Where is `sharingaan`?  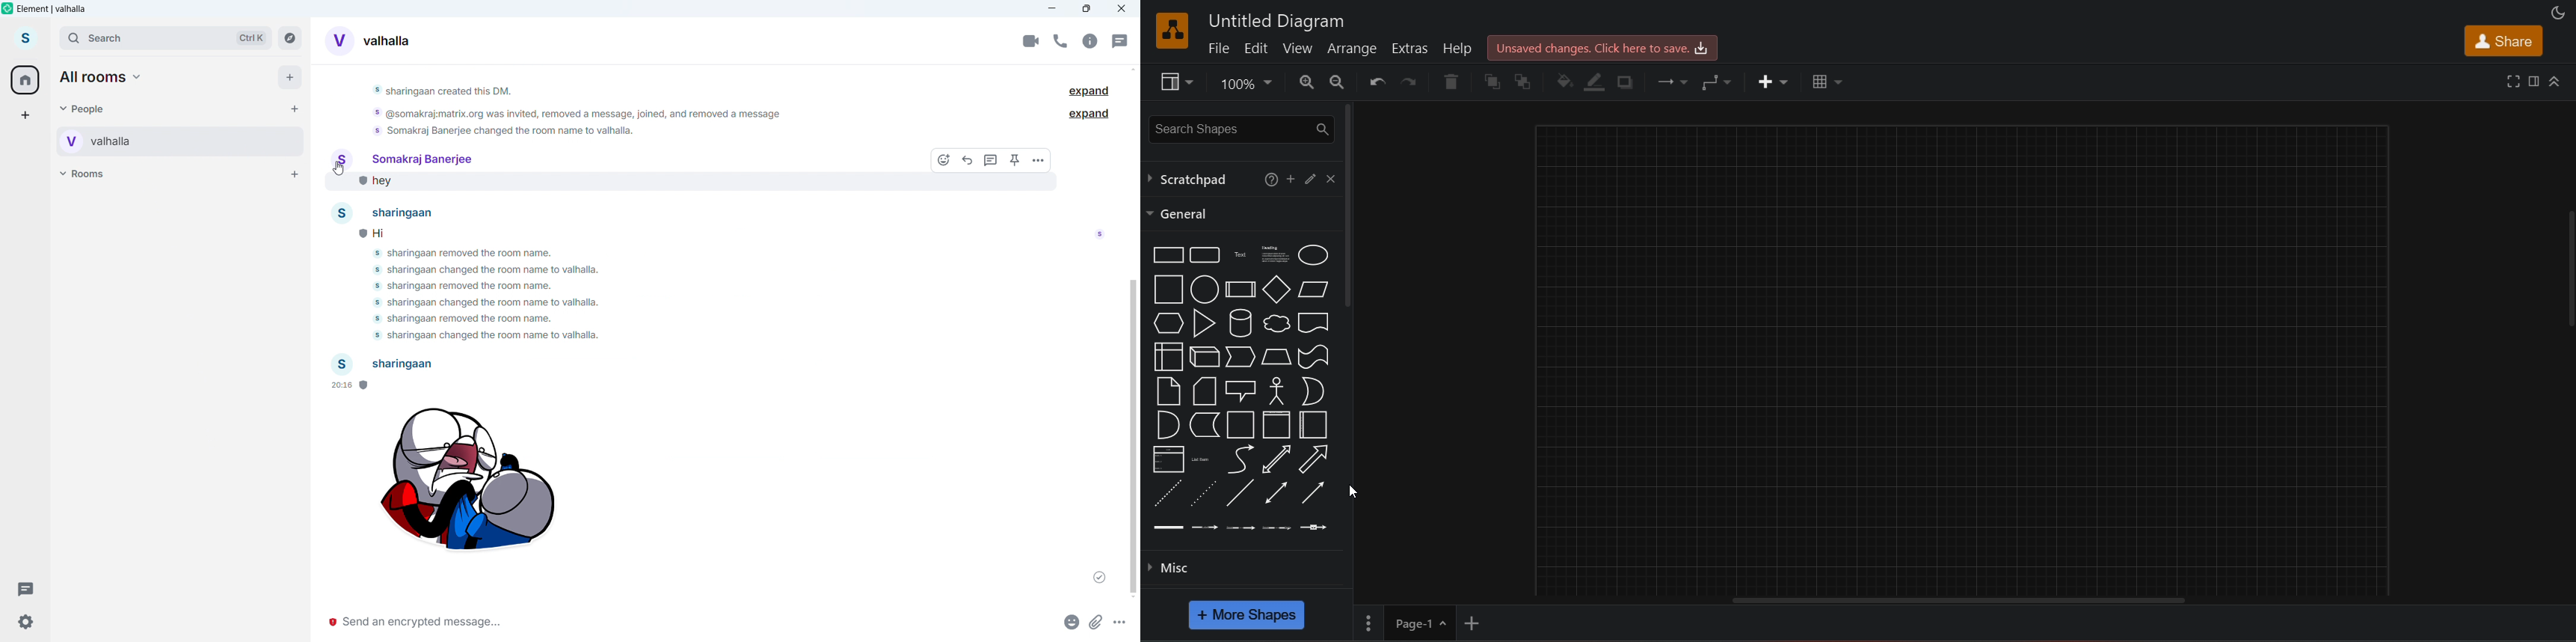
sharingaan is located at coordinates (390, 213).